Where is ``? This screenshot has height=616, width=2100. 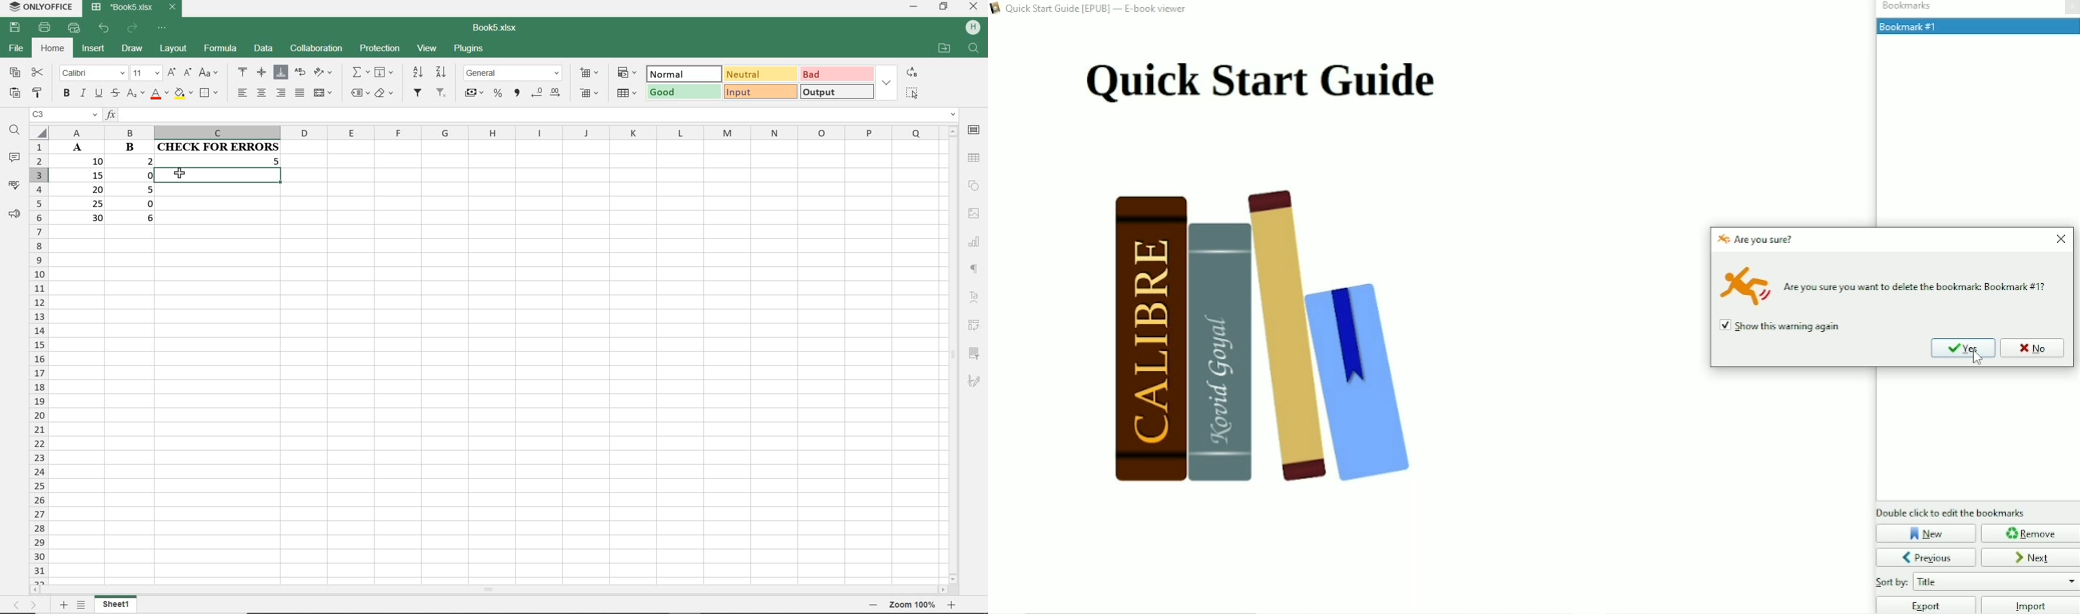  is located at coordinates (913, 605).